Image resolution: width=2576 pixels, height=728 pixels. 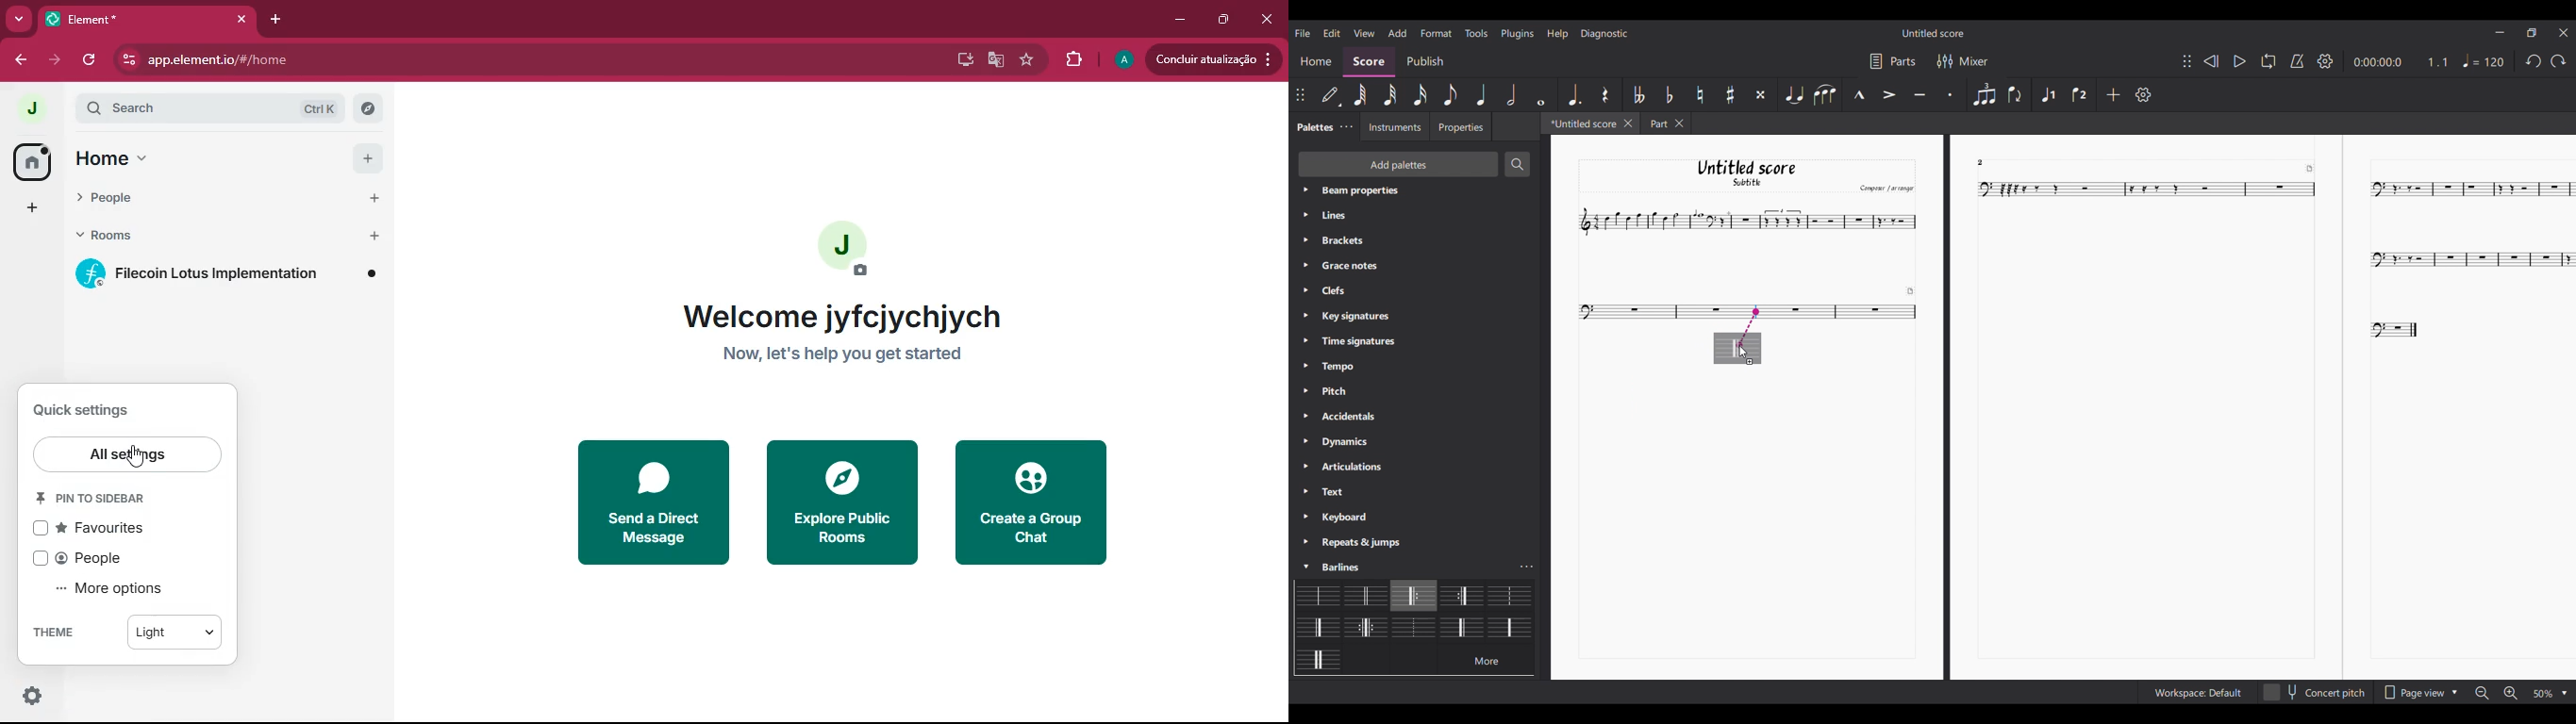 I want to click on Current tab, palette, so click(x=1314, y=127).